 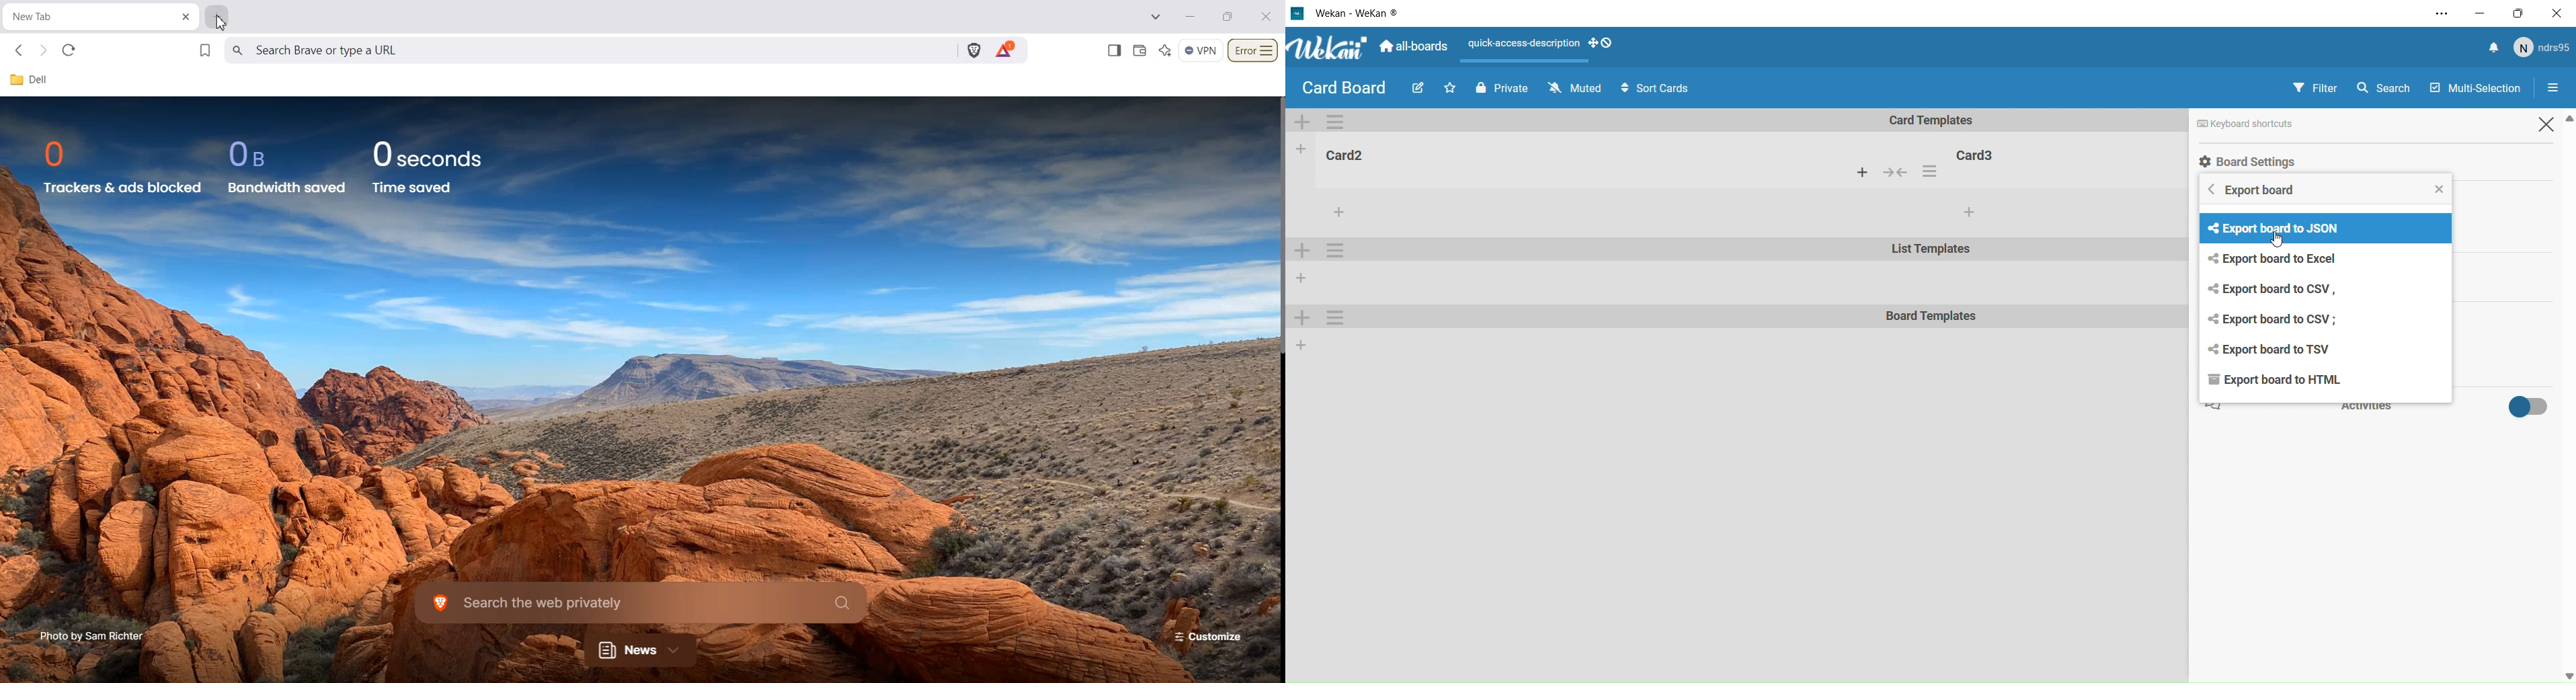 I want to click on add, so click(x=1863, y=172).